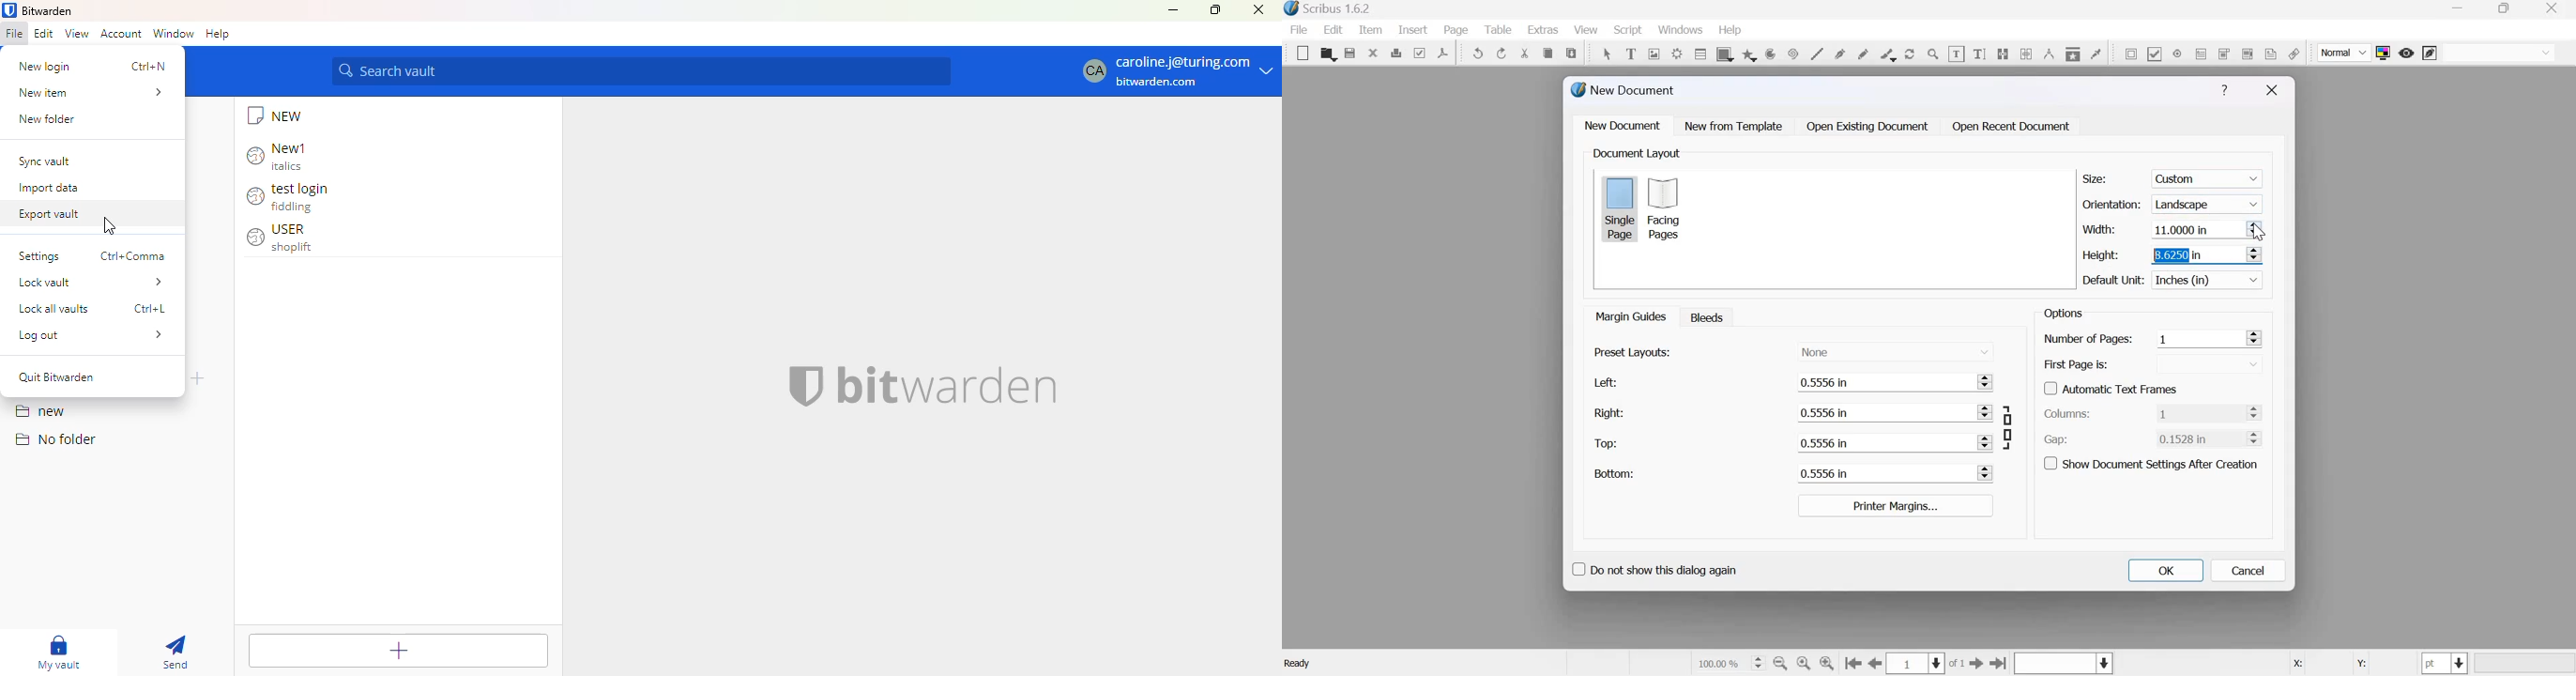  Describe the element at coordinates (2223, 53) in the screenshot. I see `PDF combo box` at that location.